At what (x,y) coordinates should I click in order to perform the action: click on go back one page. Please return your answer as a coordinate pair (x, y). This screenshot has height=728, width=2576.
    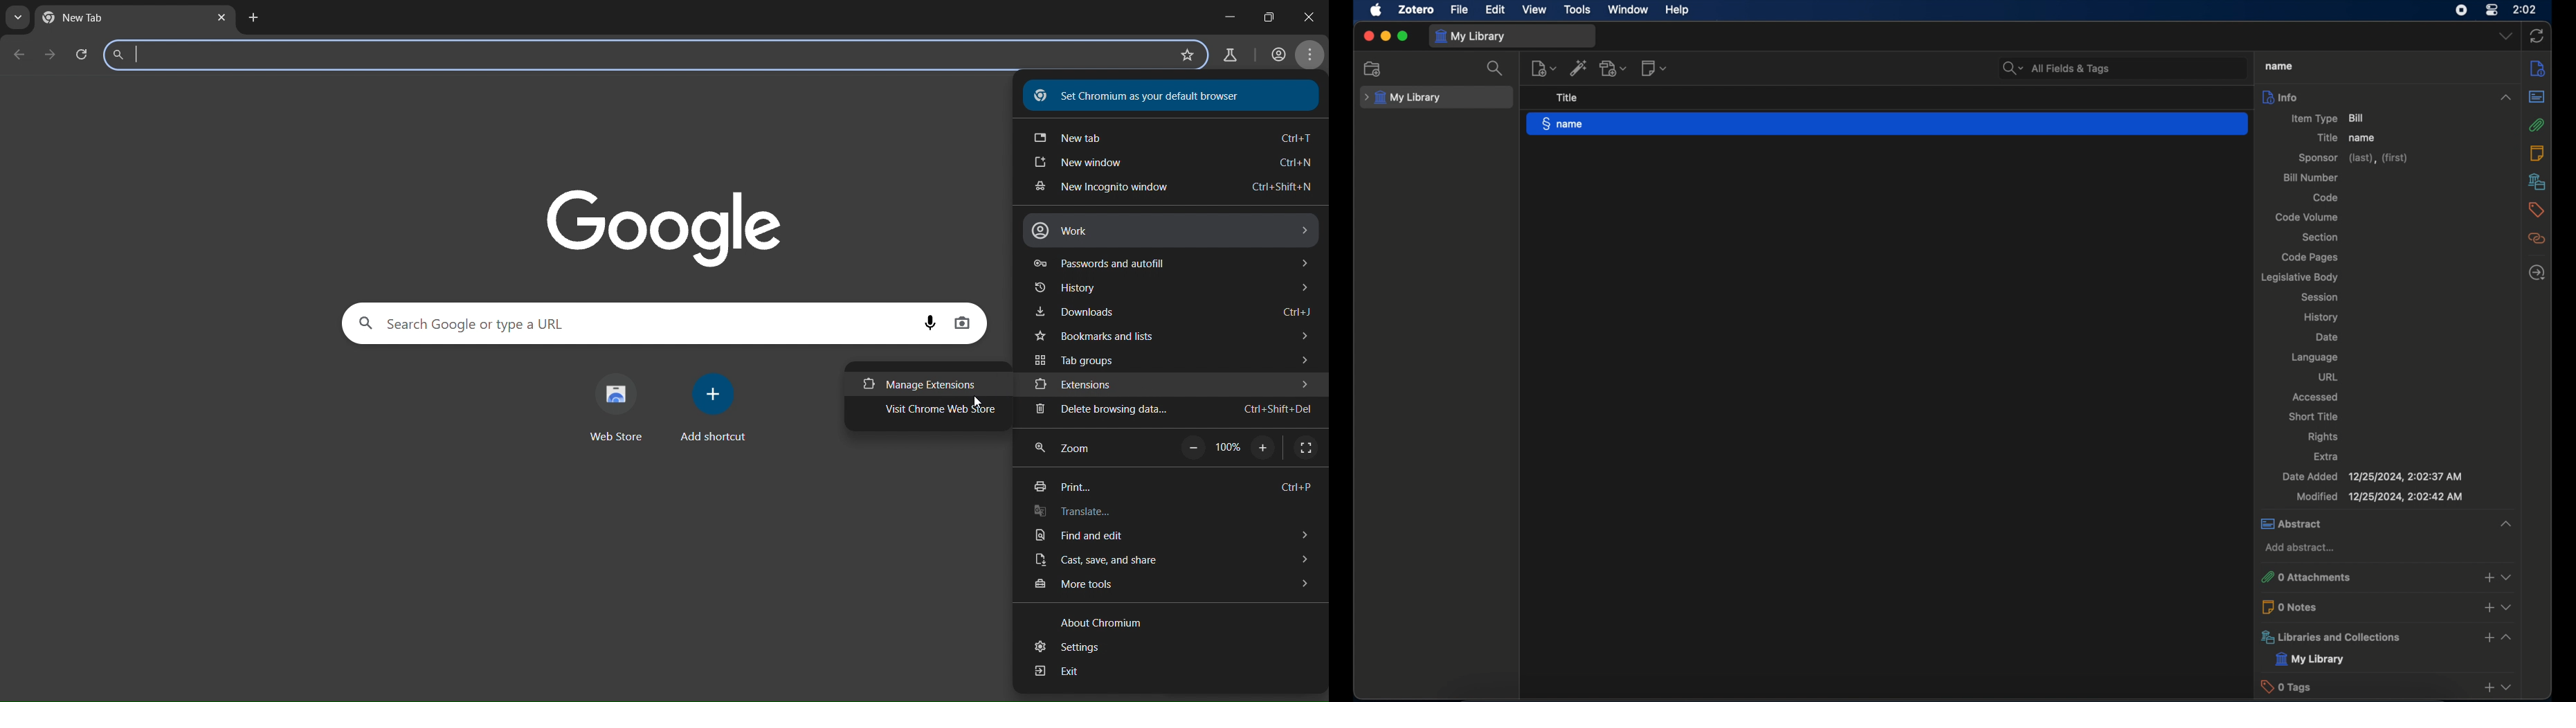
    Looking at the image, I should click on (20, 55).